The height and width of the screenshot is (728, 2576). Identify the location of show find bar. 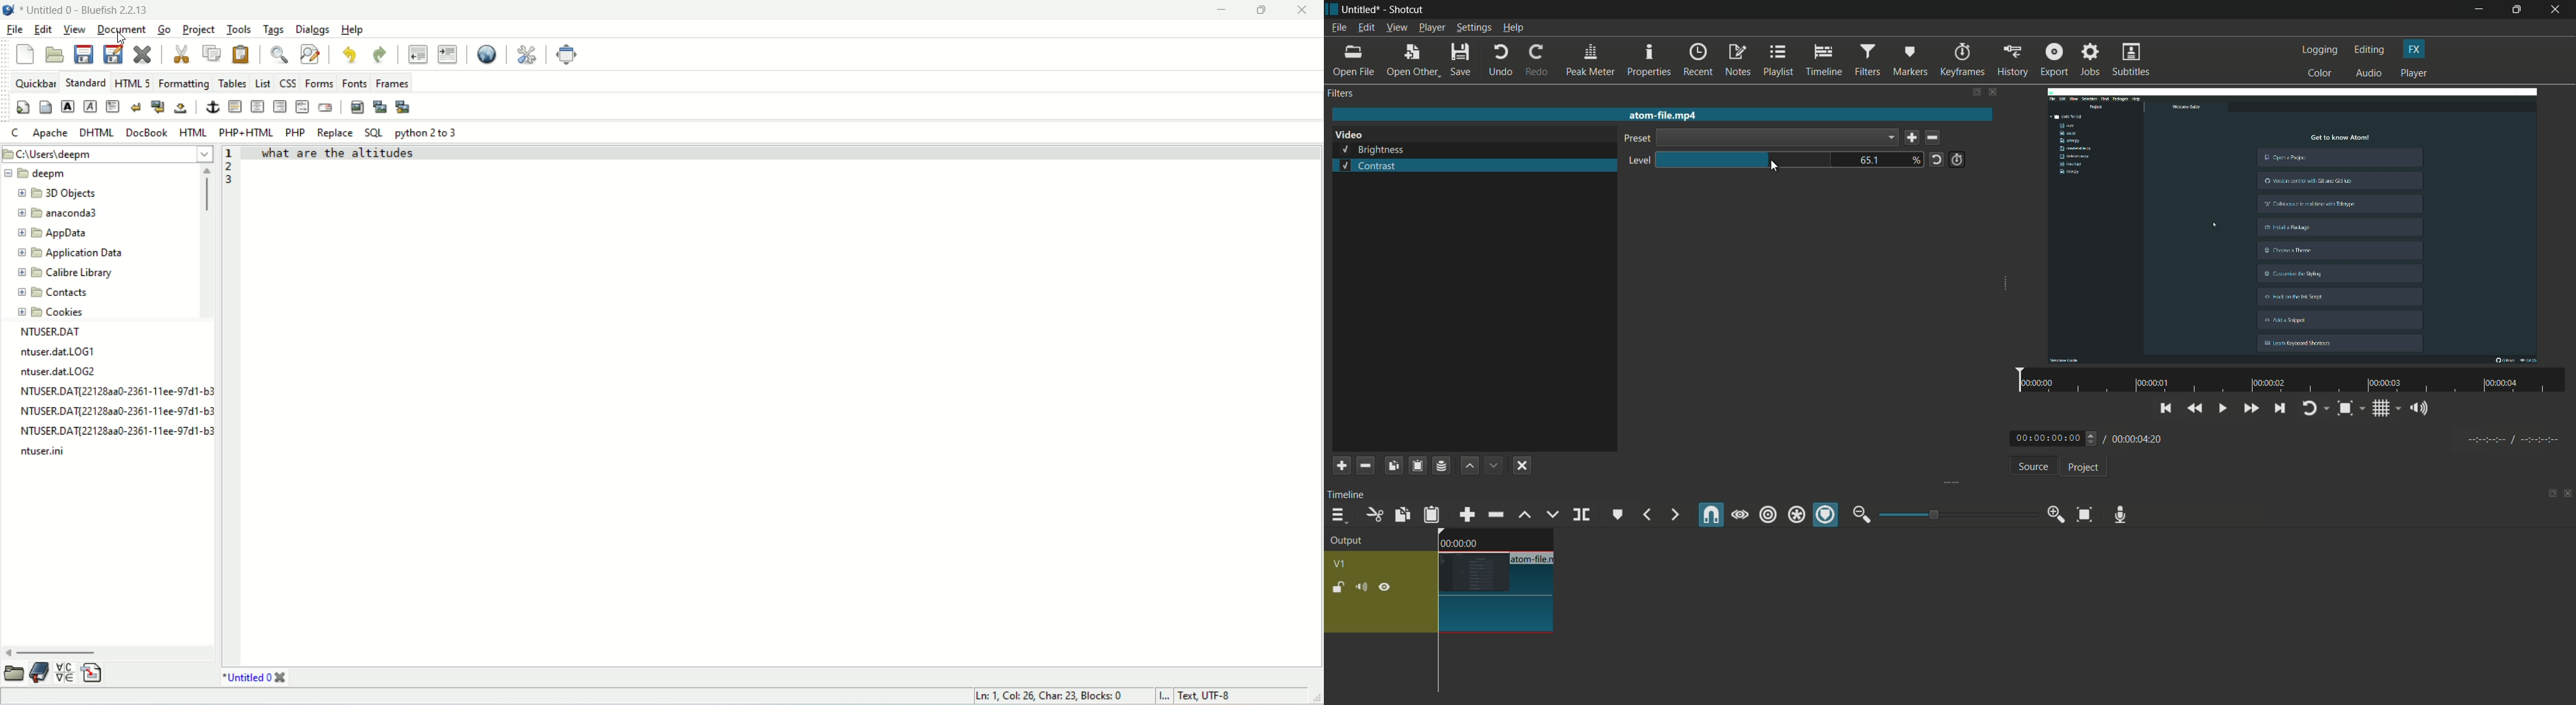
(281, 54).